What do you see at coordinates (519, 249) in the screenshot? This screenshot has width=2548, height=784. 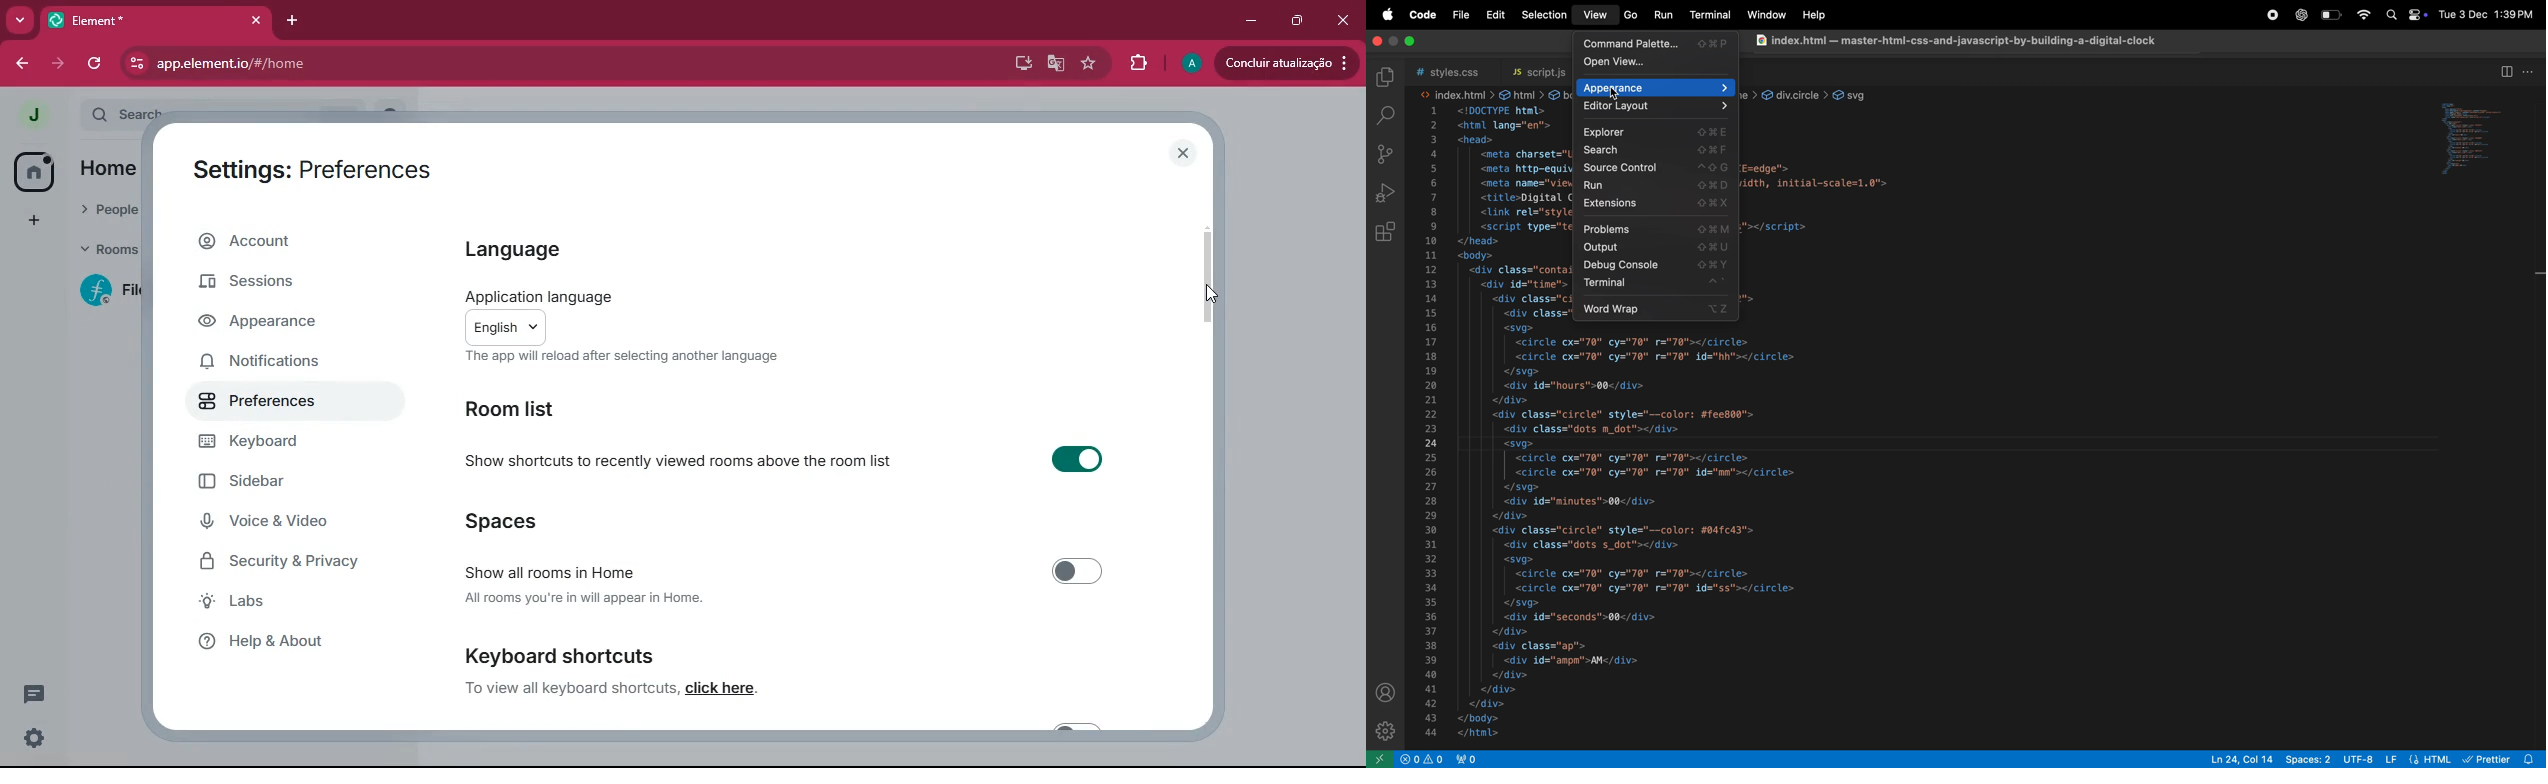 I see `language` at bounding box center [519, 249].